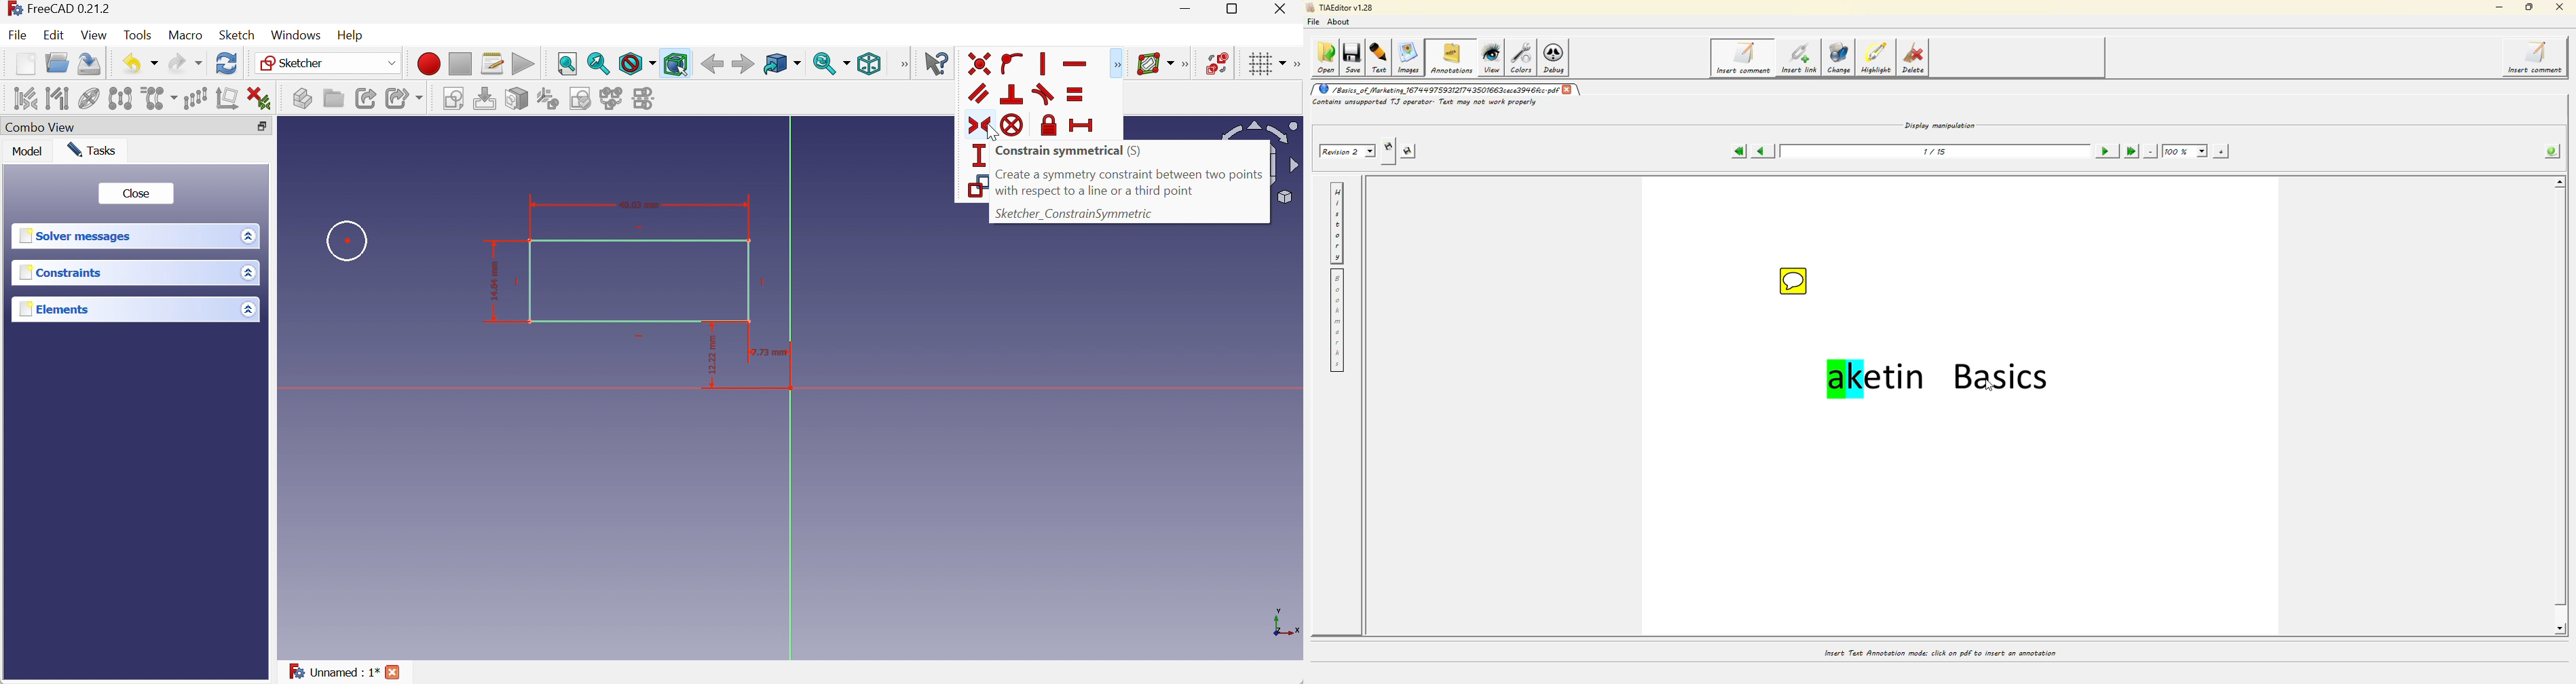 The image size is (2576, 700). I want to click on Constrain vertical distance, so click(976, 155).